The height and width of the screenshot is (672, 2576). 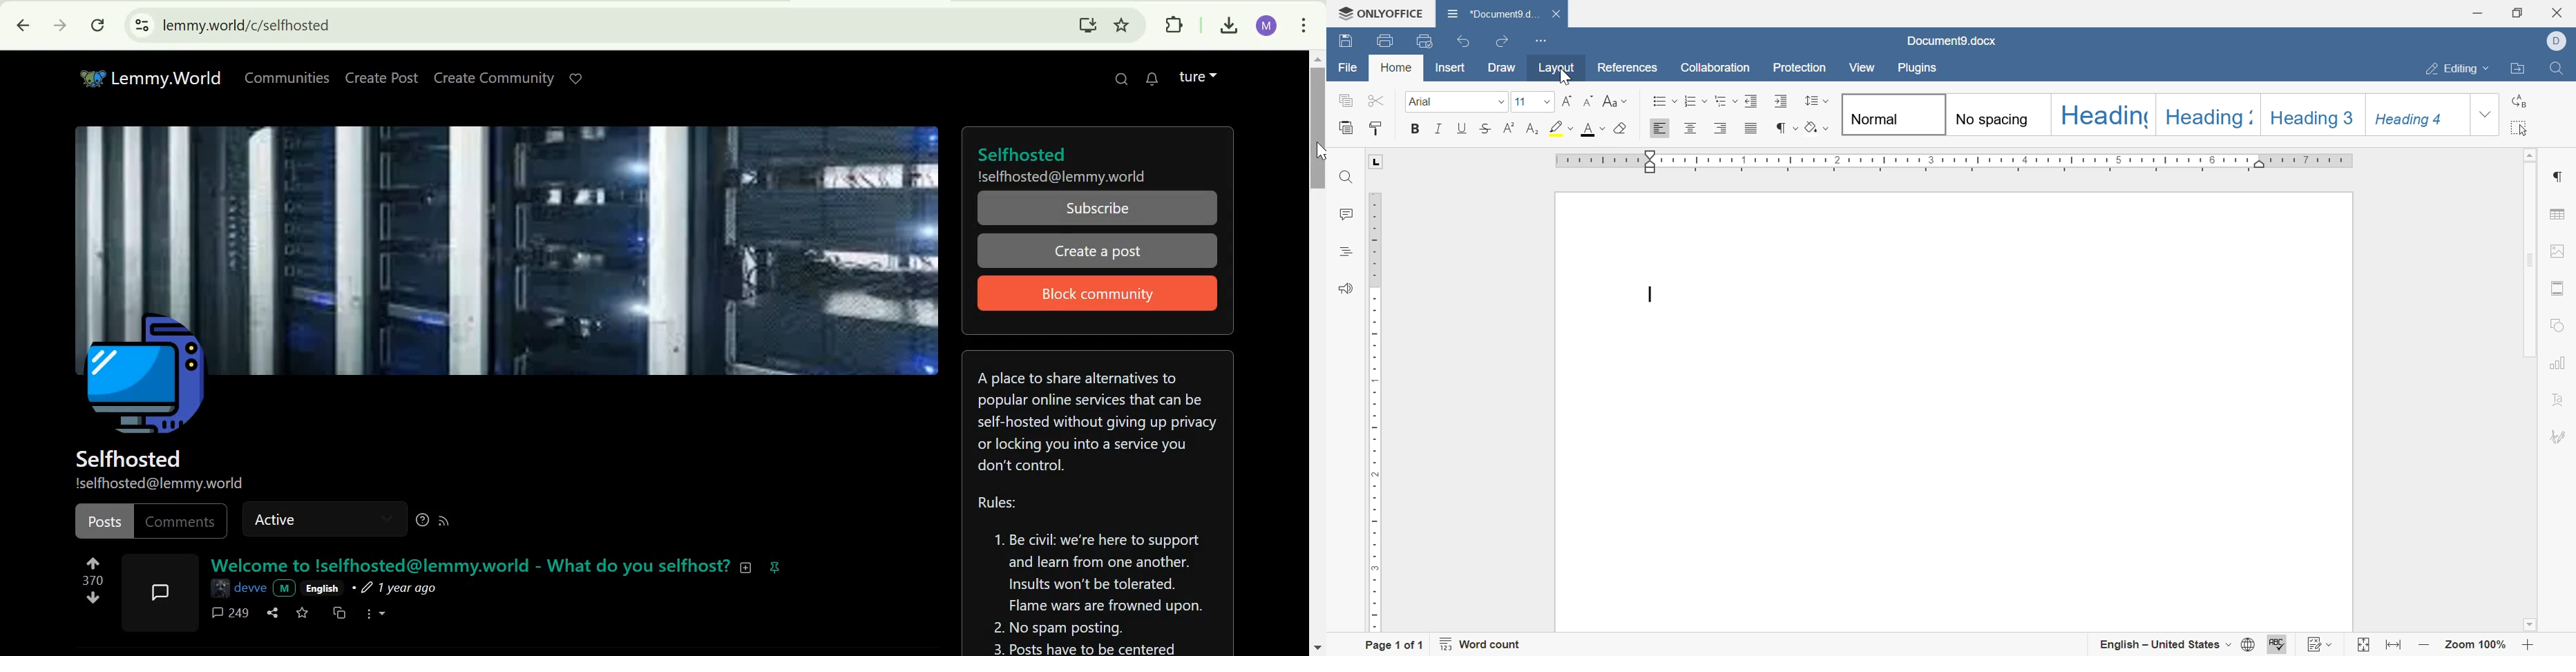 What do you see at coordinates (2559, 400) in the screenshot?
I see `text art settigns` at bounding box center [2559, 400].